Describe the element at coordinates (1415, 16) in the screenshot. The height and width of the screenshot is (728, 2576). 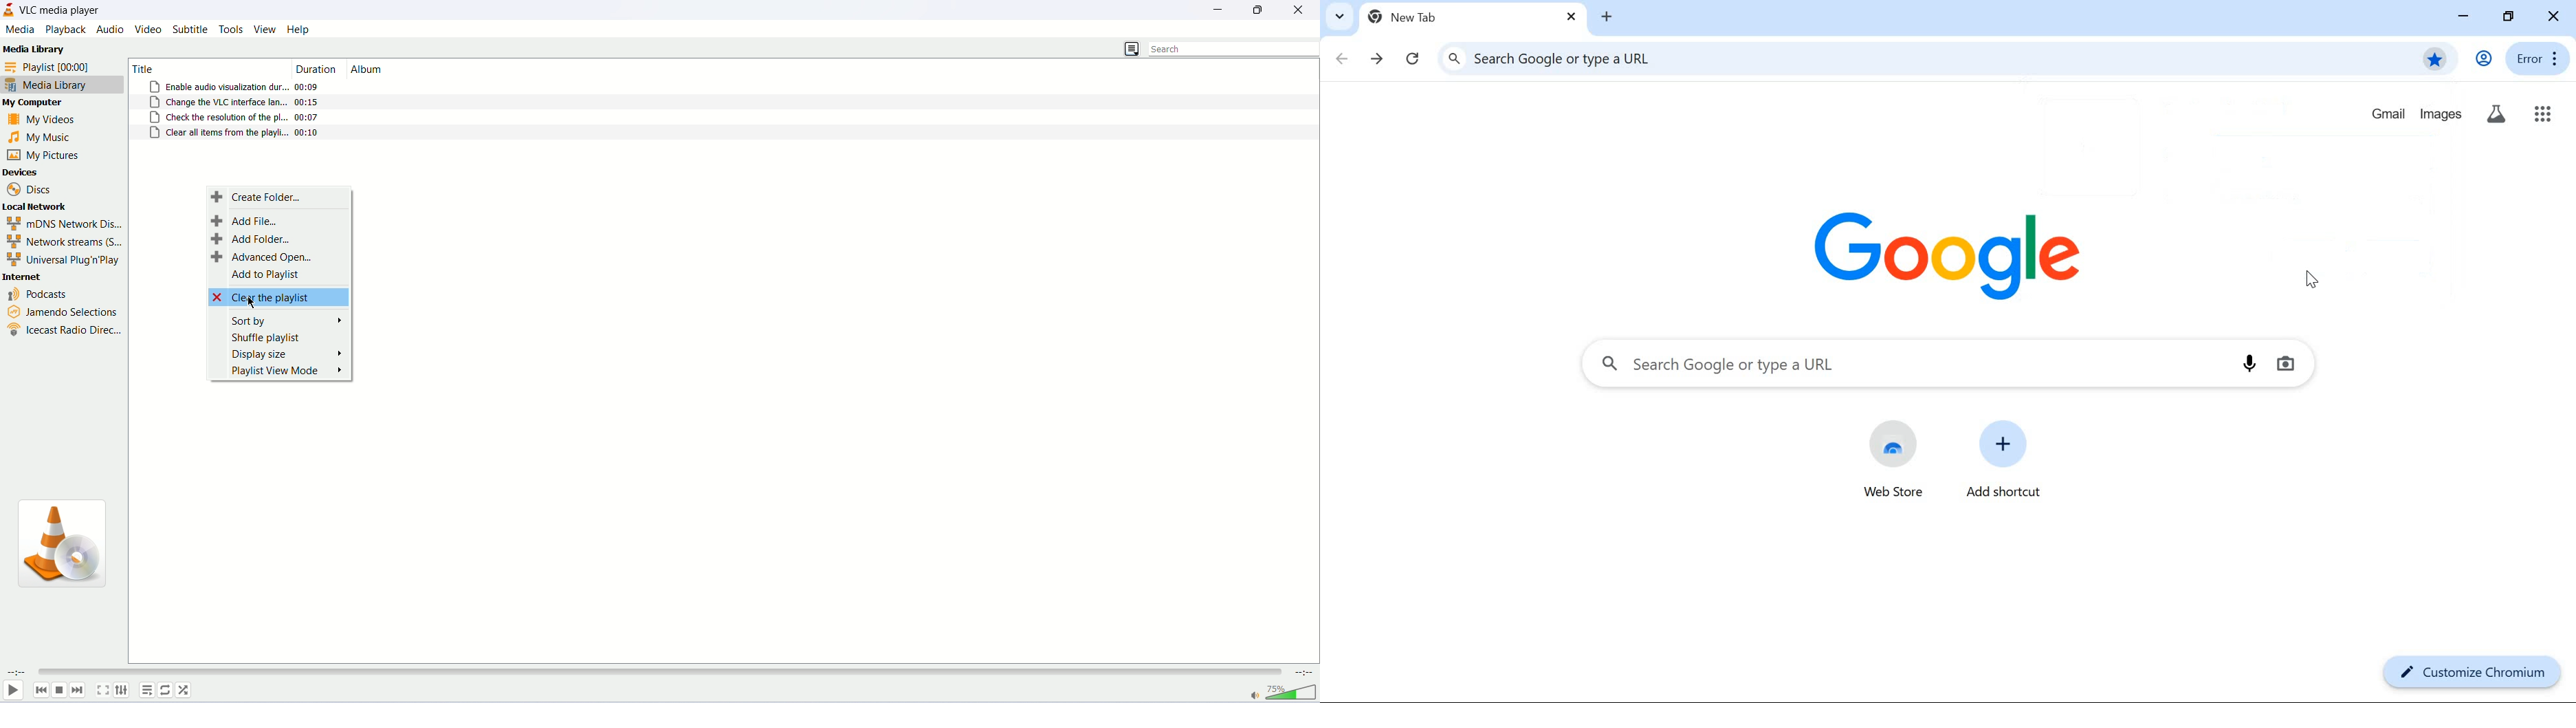
I see `new tab` at that location.